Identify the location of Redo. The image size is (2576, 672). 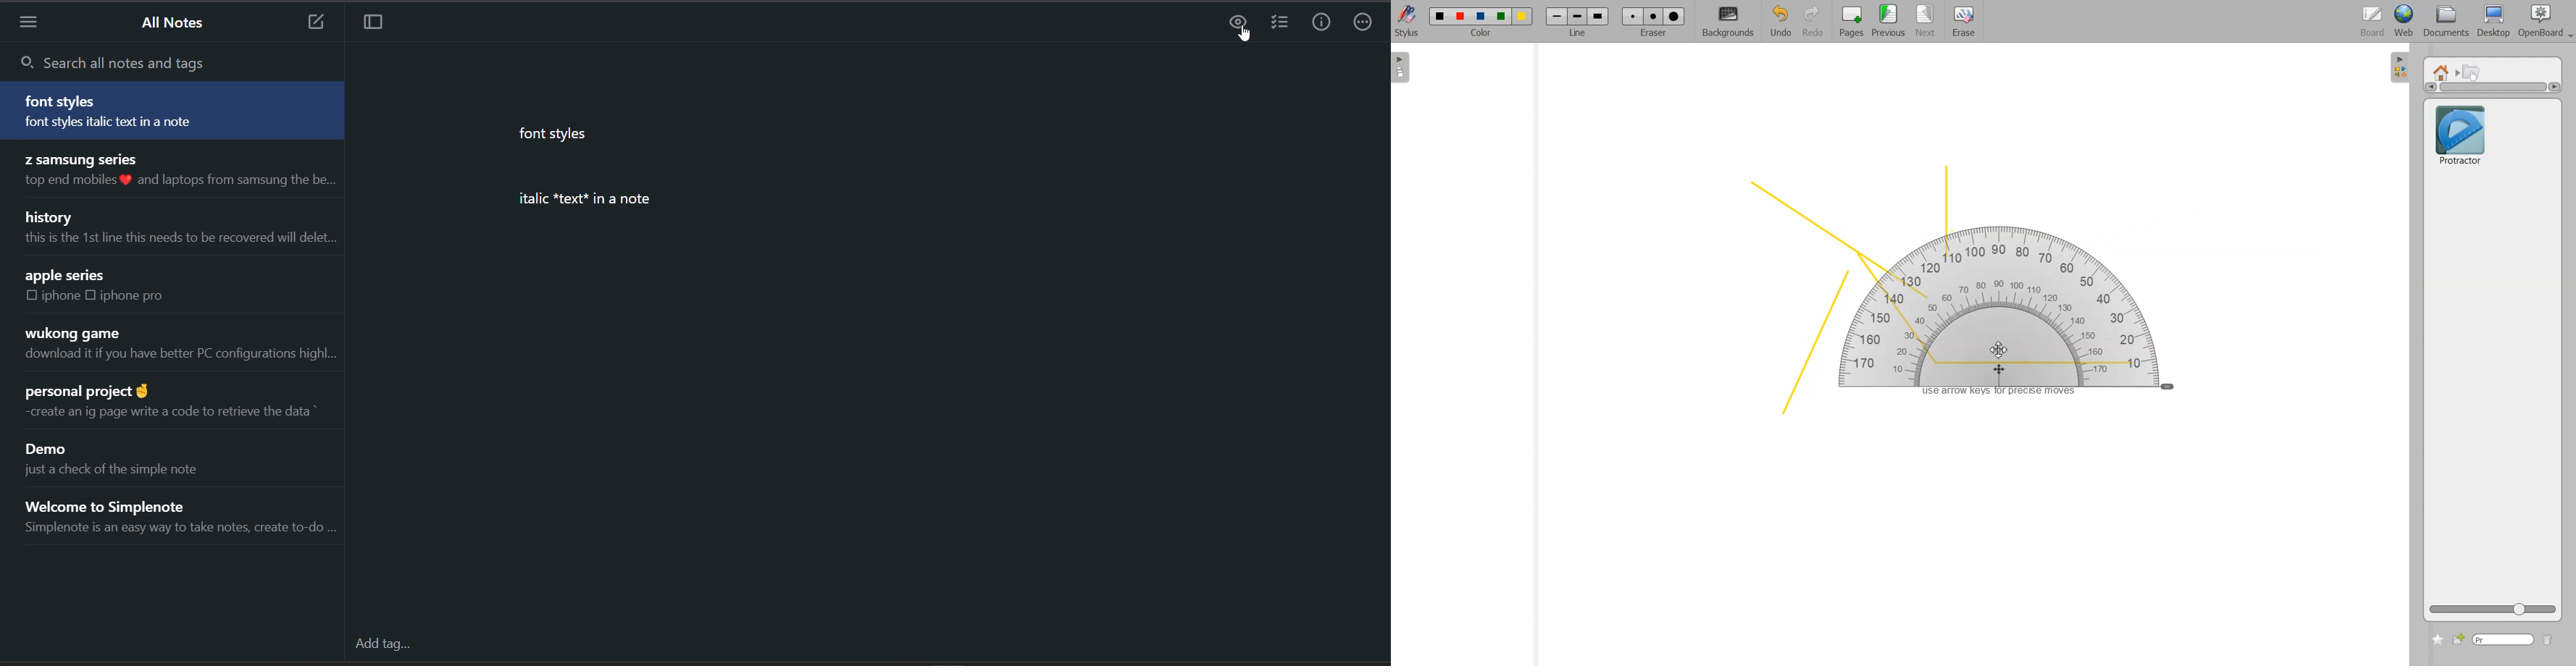
(1813, 22).